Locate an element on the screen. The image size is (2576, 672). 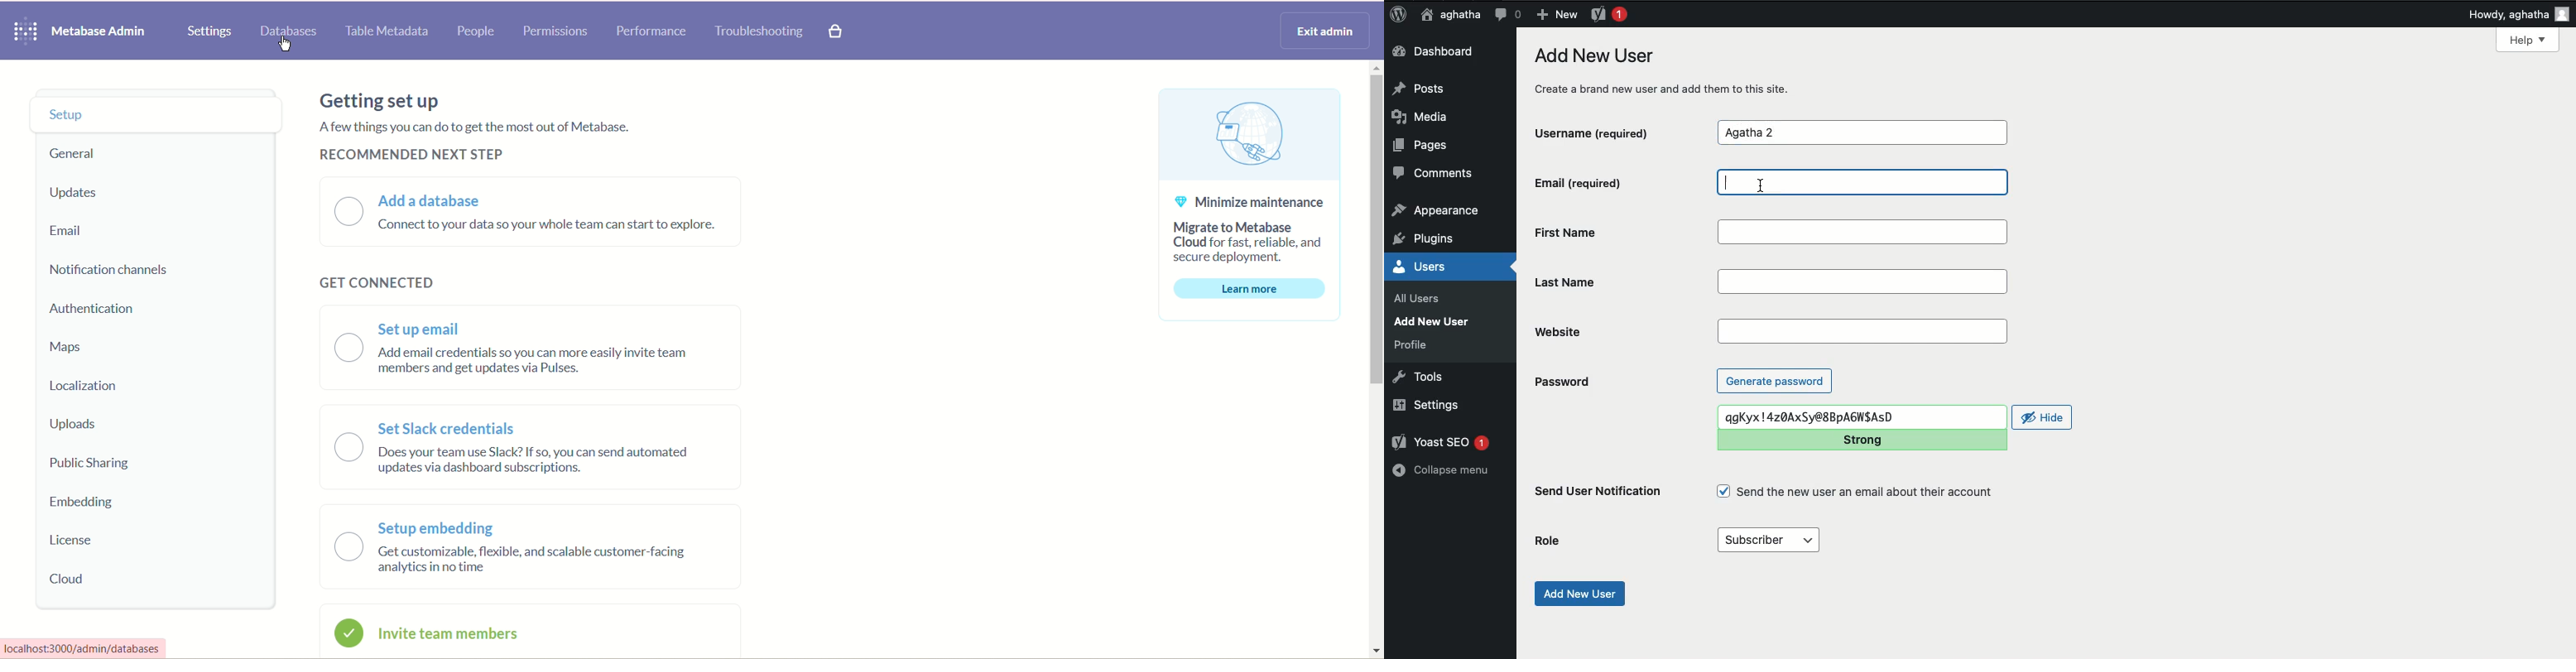
public sharing is located at coordinates (93, 466).